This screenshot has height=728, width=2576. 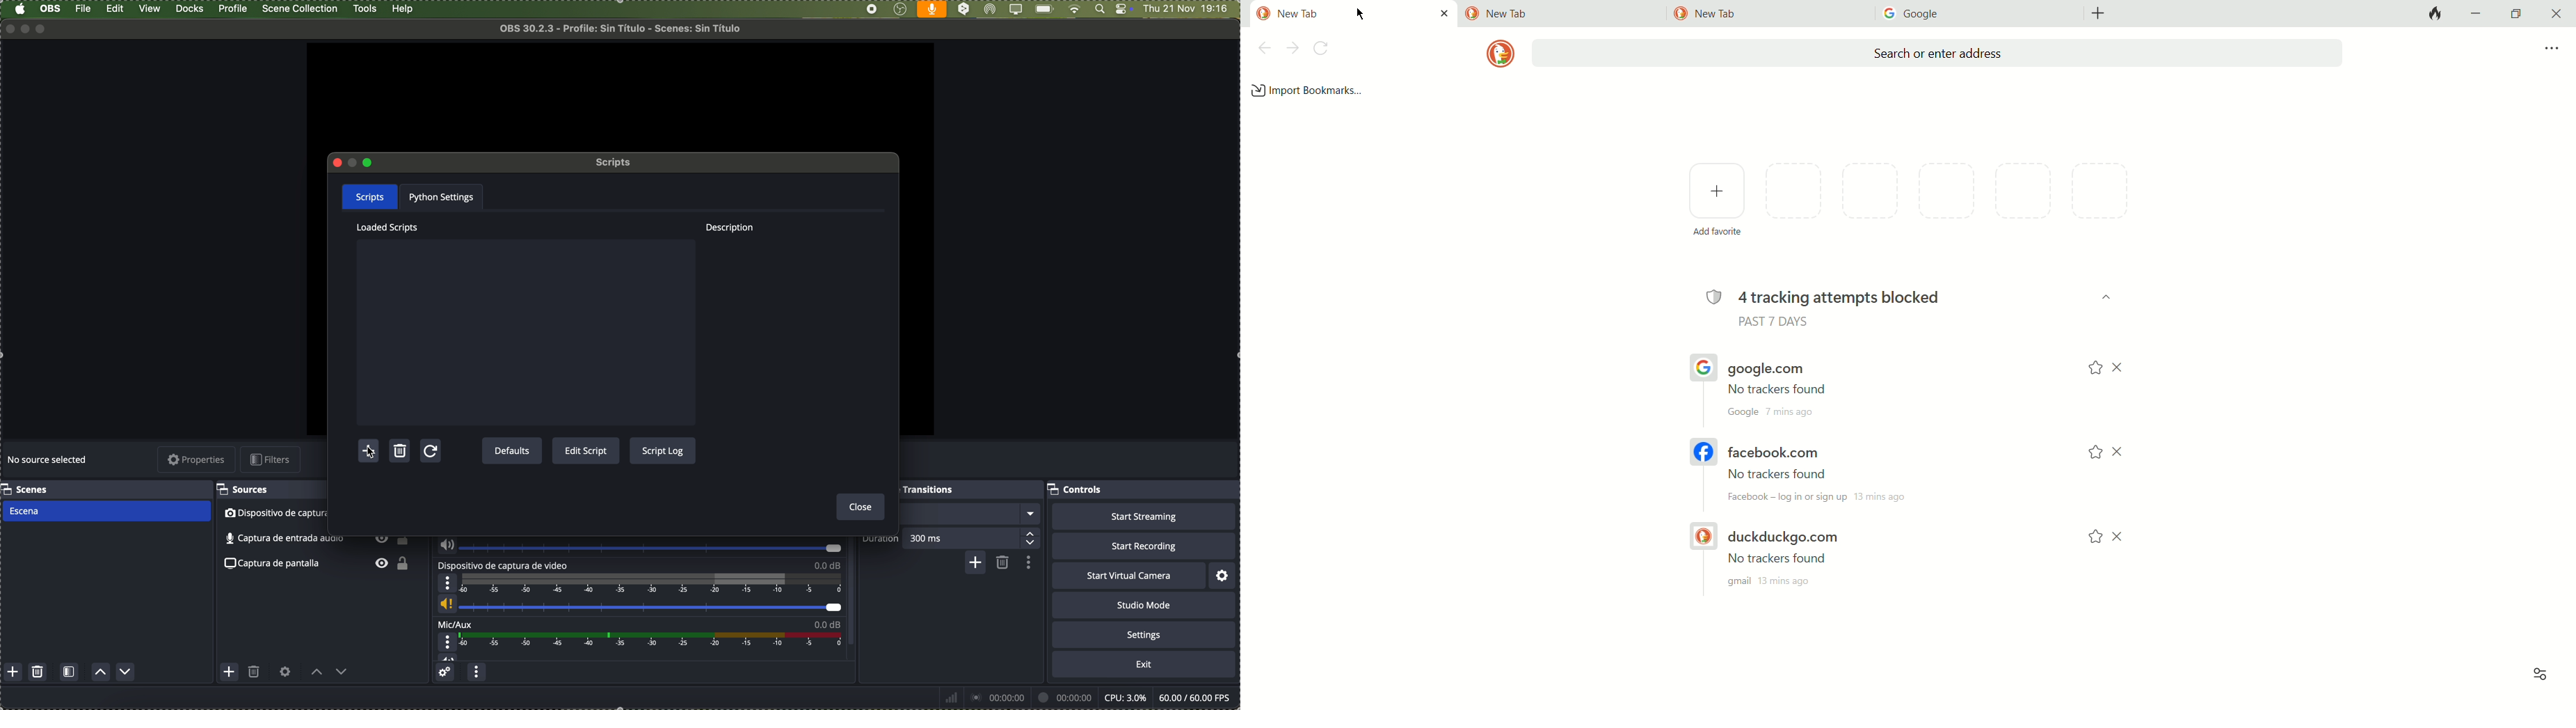 What do you see at coordinates (102, 673) in the screenshot?
I see `move scene up` at bounding box center [102, 673].